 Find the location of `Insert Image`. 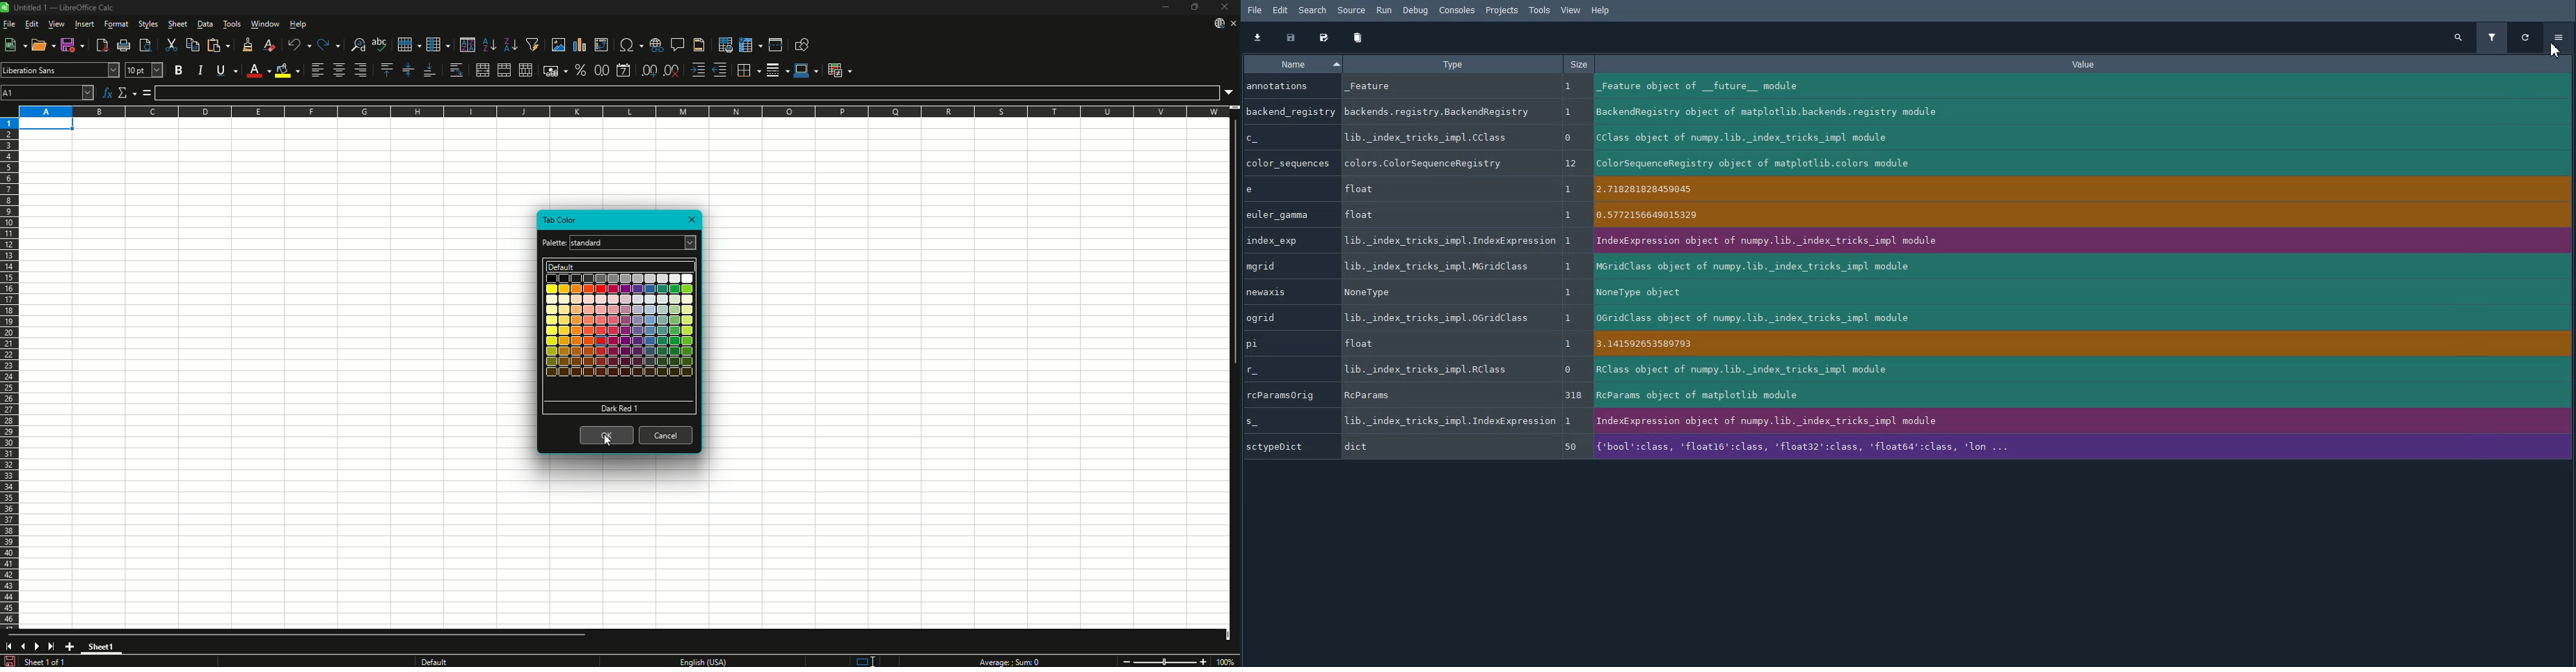

Insert Image is located at coordinates (558, 45).